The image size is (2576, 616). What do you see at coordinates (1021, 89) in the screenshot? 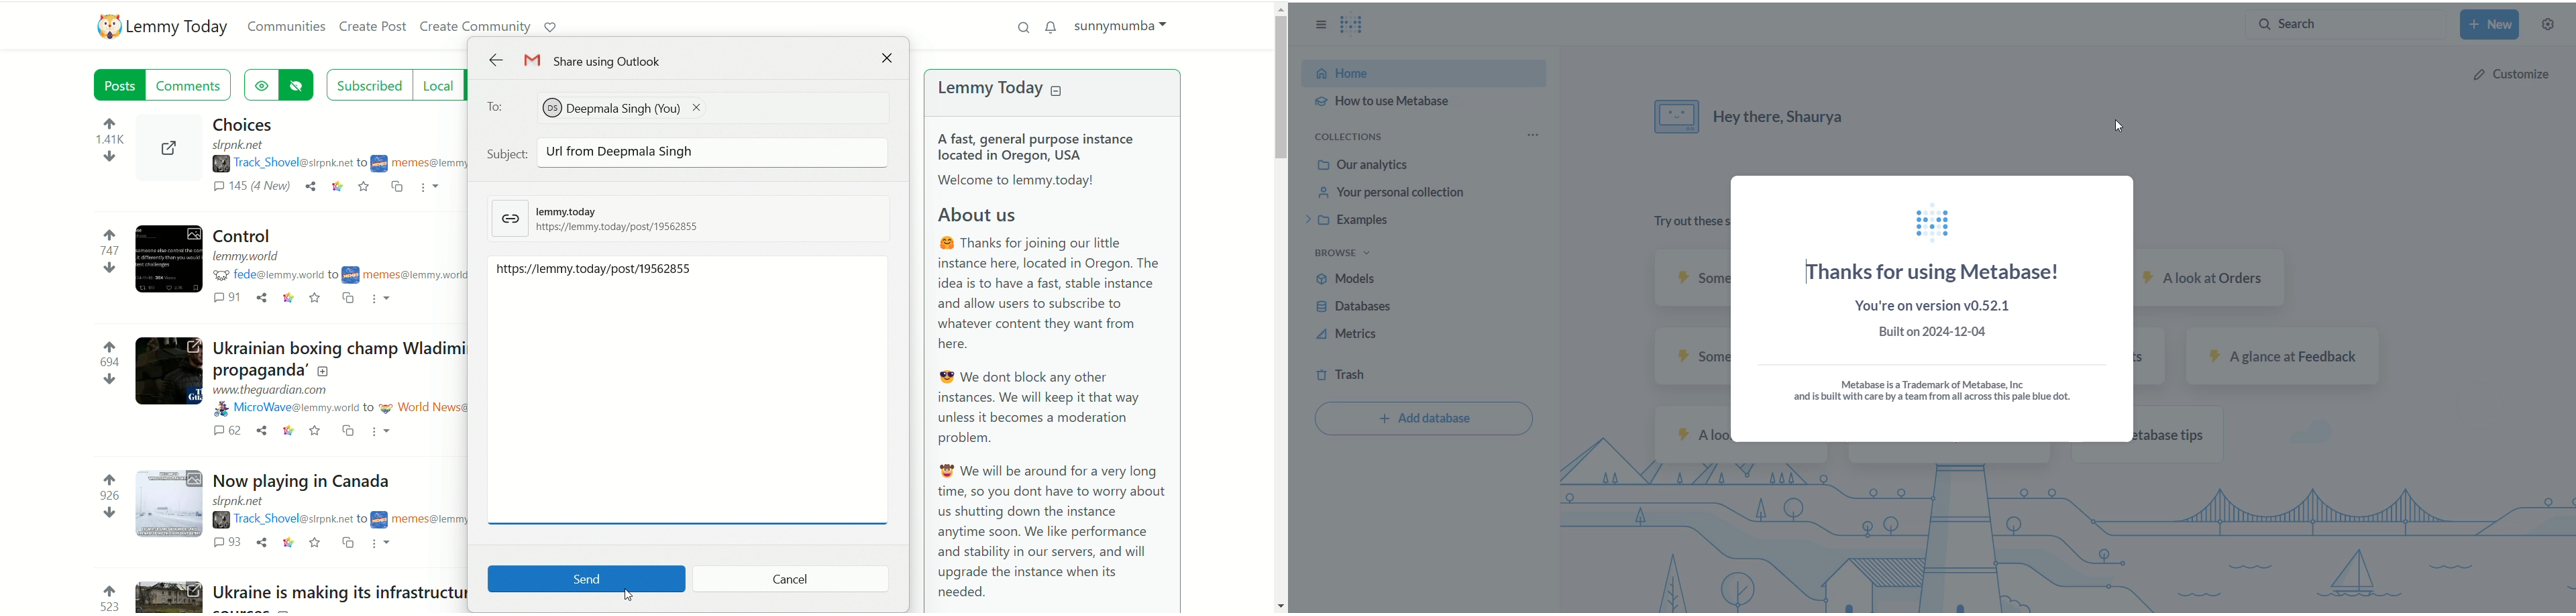
I see `lemmy today` at bounding box center [1021, 89].